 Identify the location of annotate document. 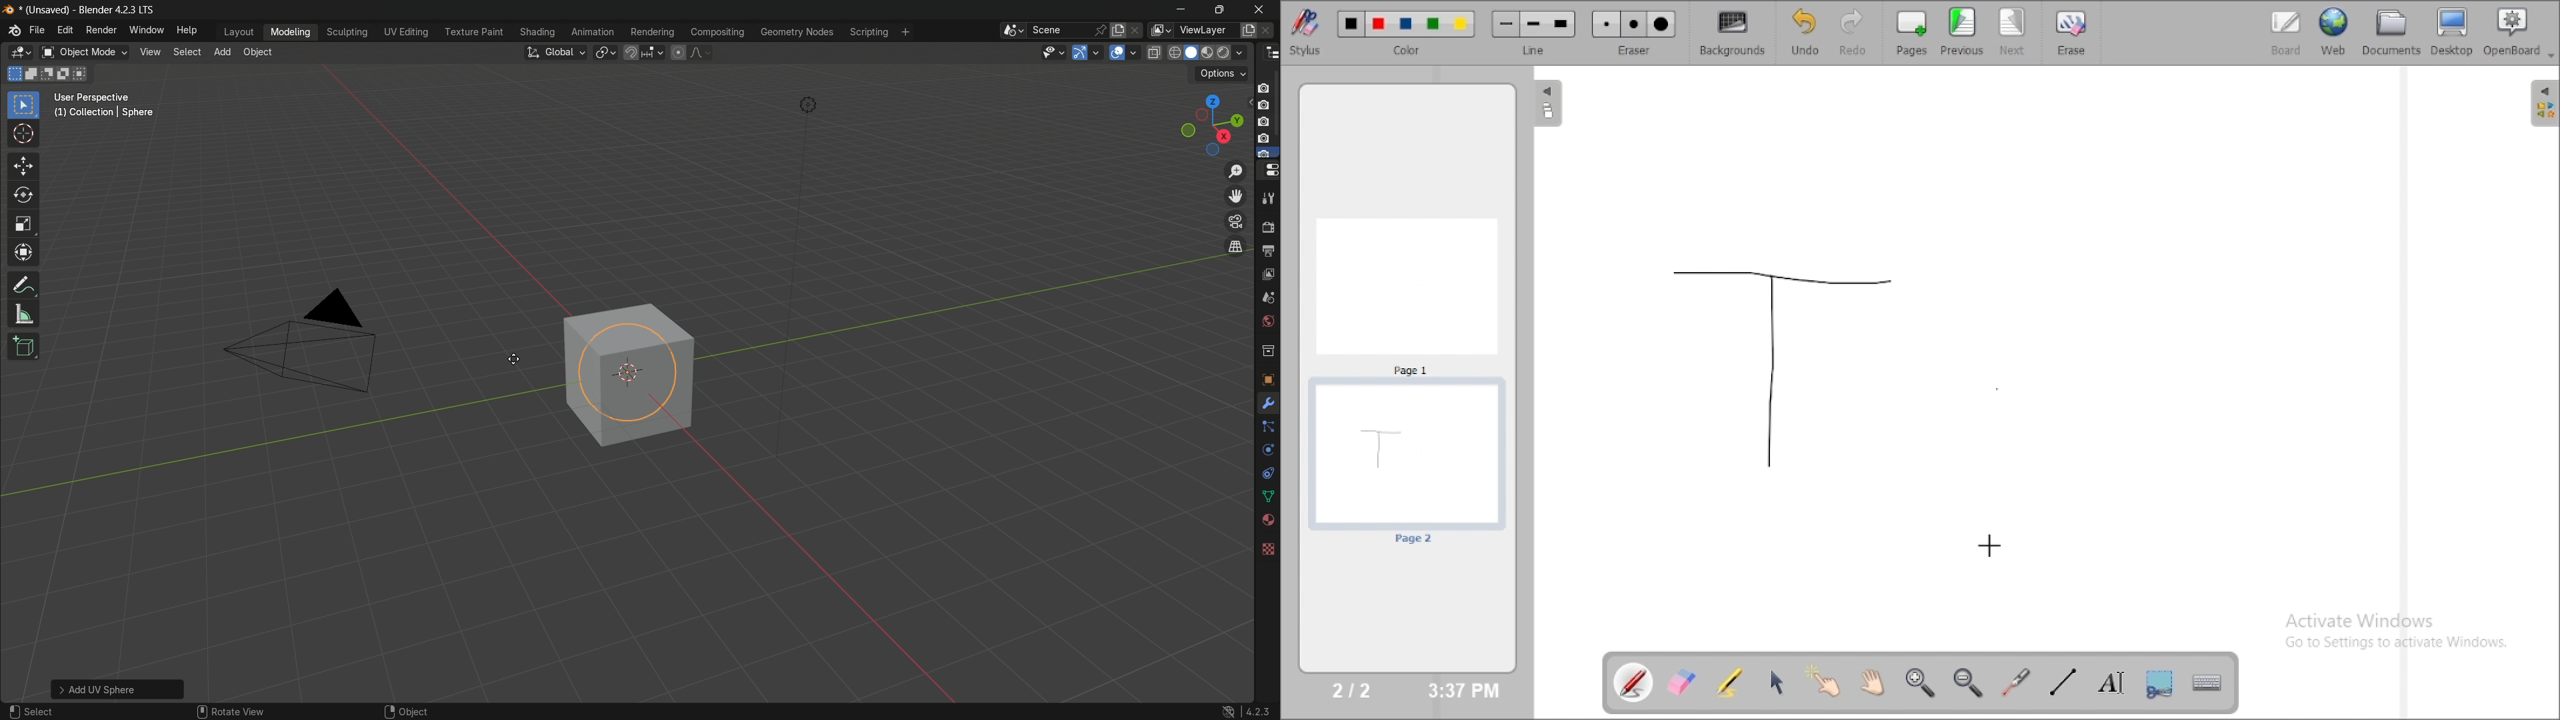
(1635, 682).